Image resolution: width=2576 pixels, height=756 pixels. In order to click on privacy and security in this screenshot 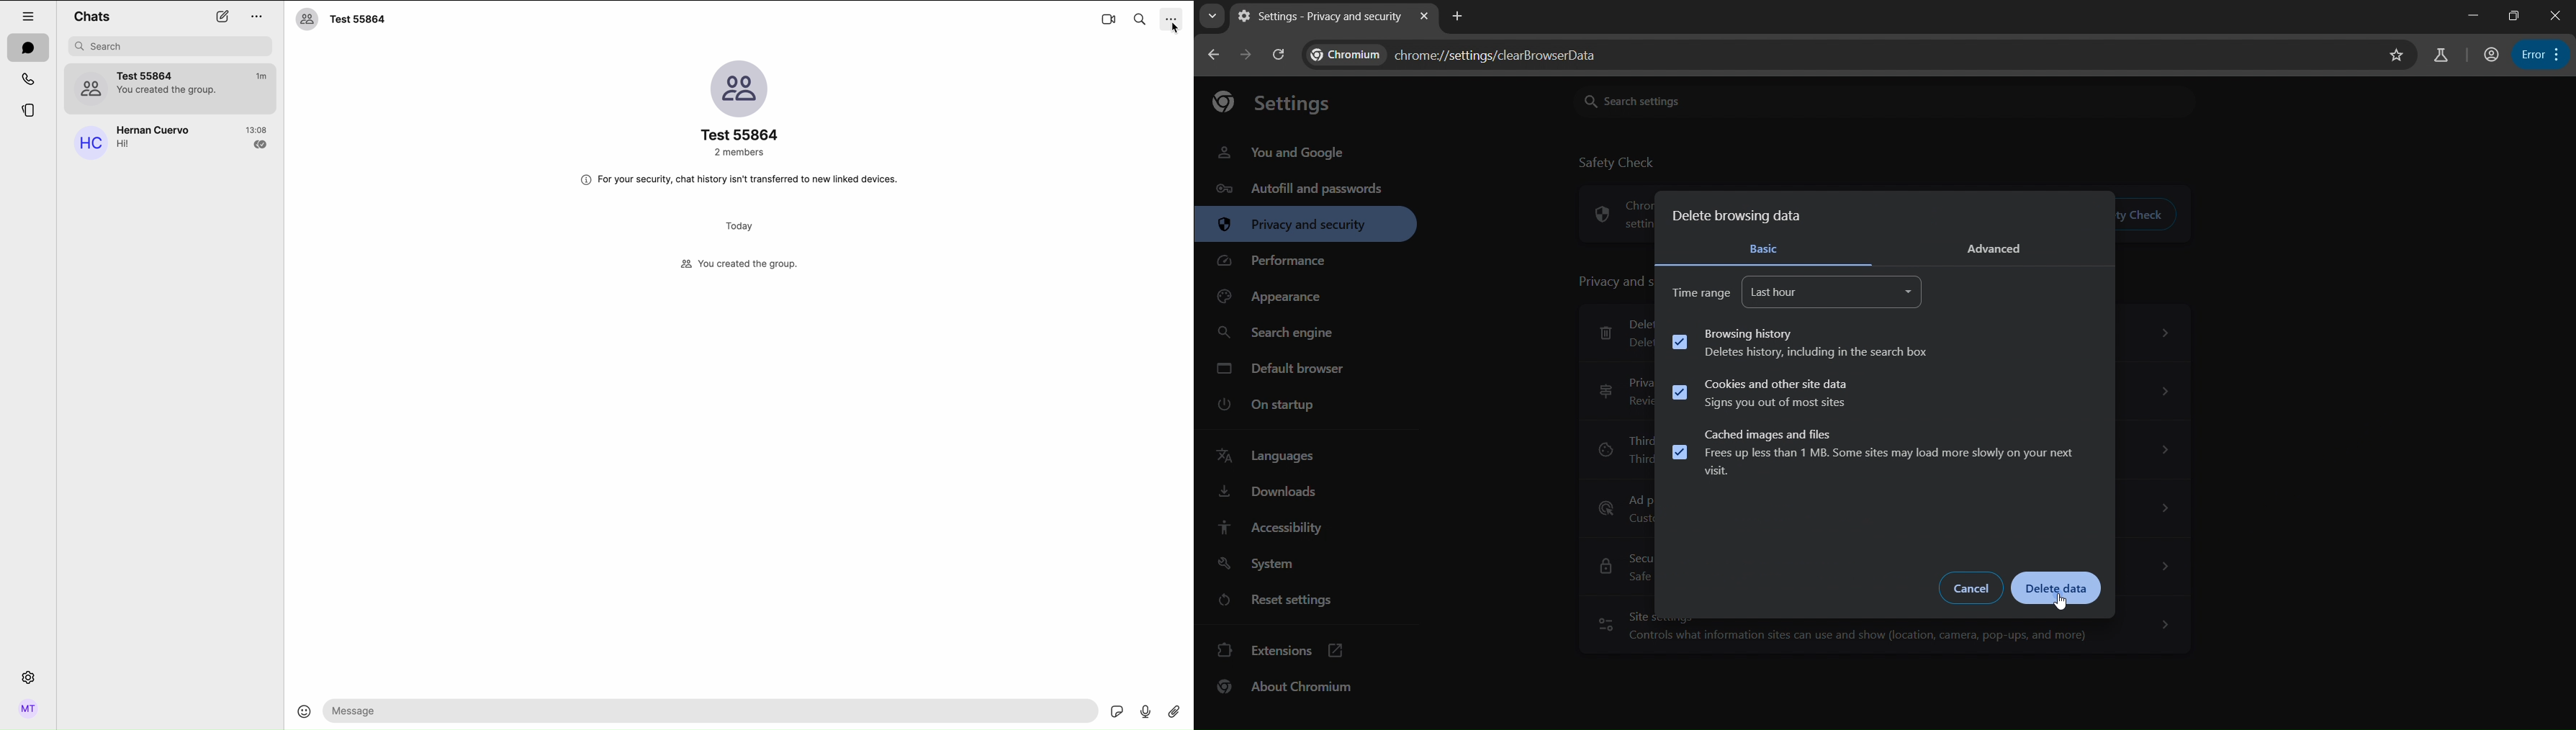, I will do `click(1294, 224)`.